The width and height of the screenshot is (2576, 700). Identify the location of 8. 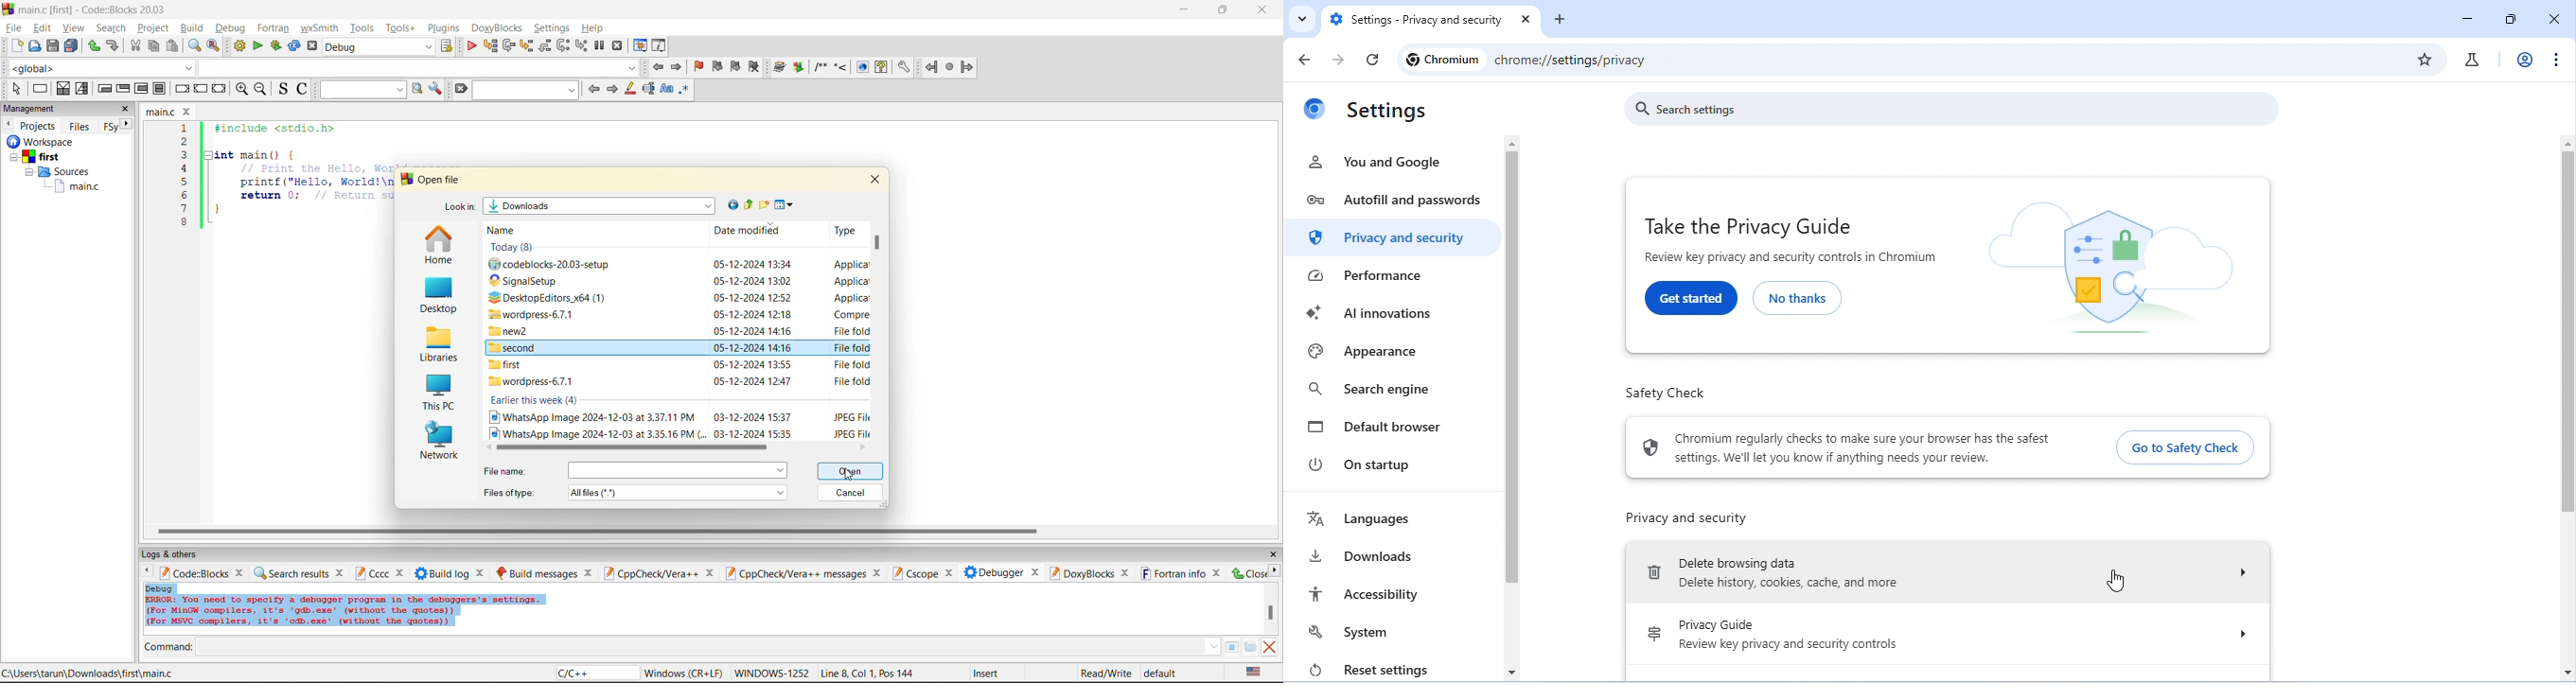
(184, 223).